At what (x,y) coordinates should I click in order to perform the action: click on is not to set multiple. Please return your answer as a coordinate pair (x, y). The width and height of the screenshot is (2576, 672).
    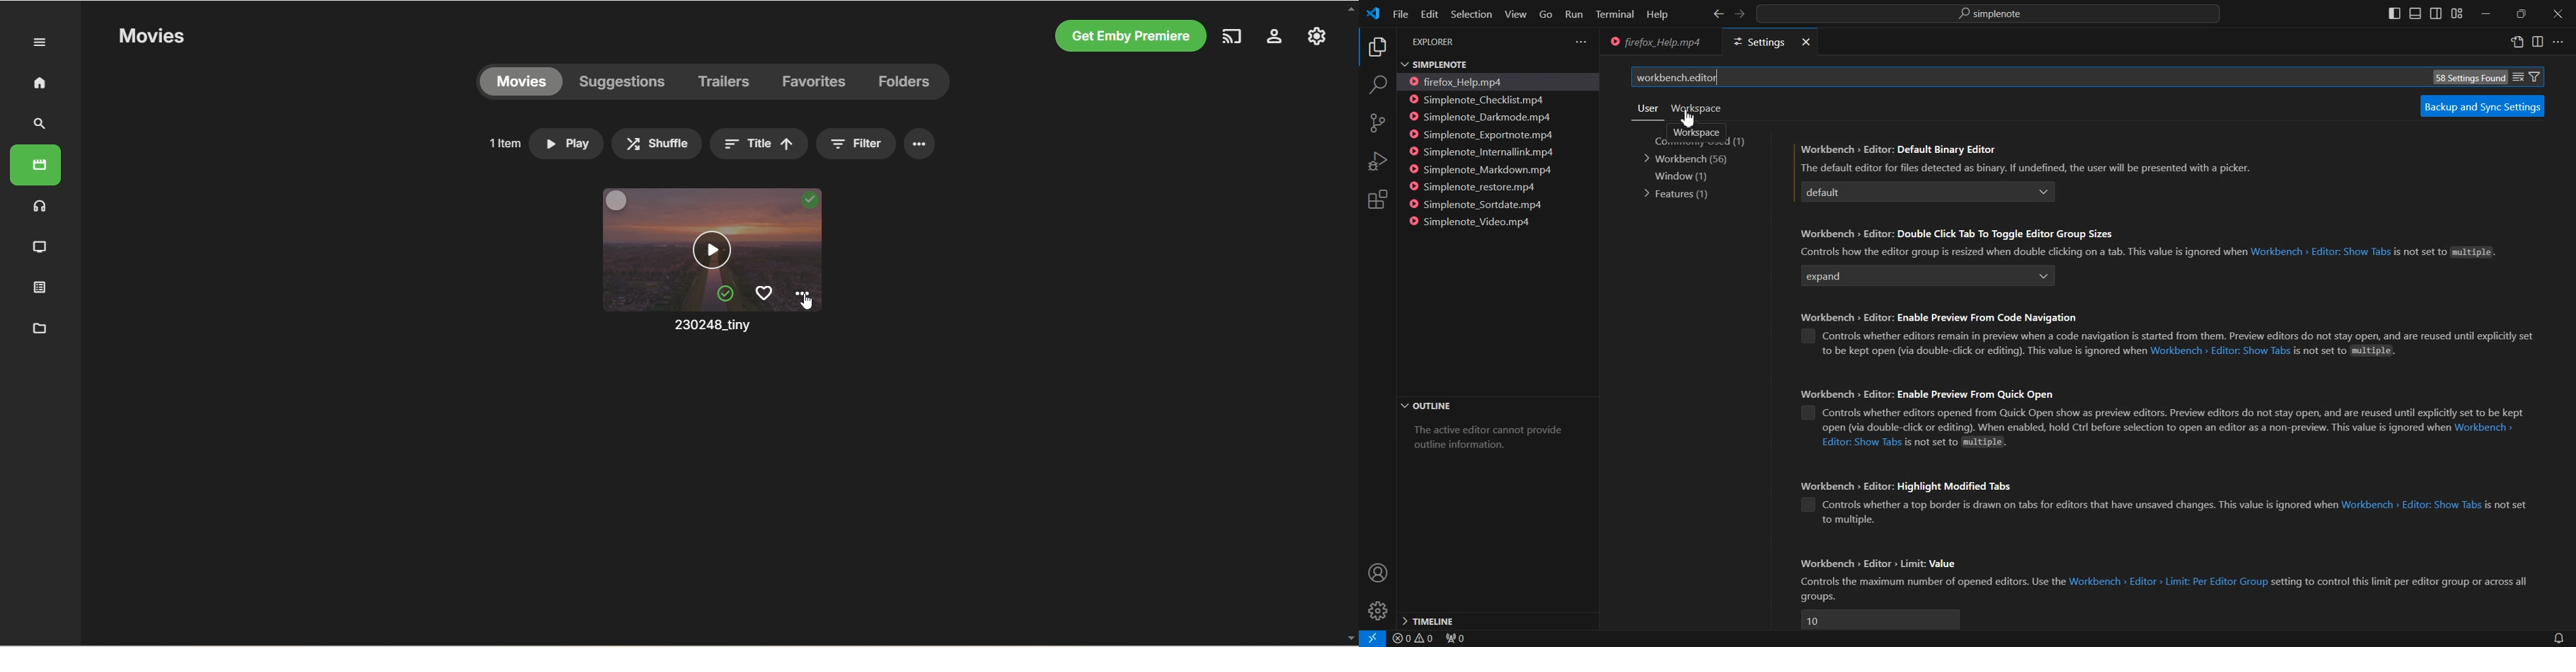
    Looking at the image, I should click on (2445, 254).